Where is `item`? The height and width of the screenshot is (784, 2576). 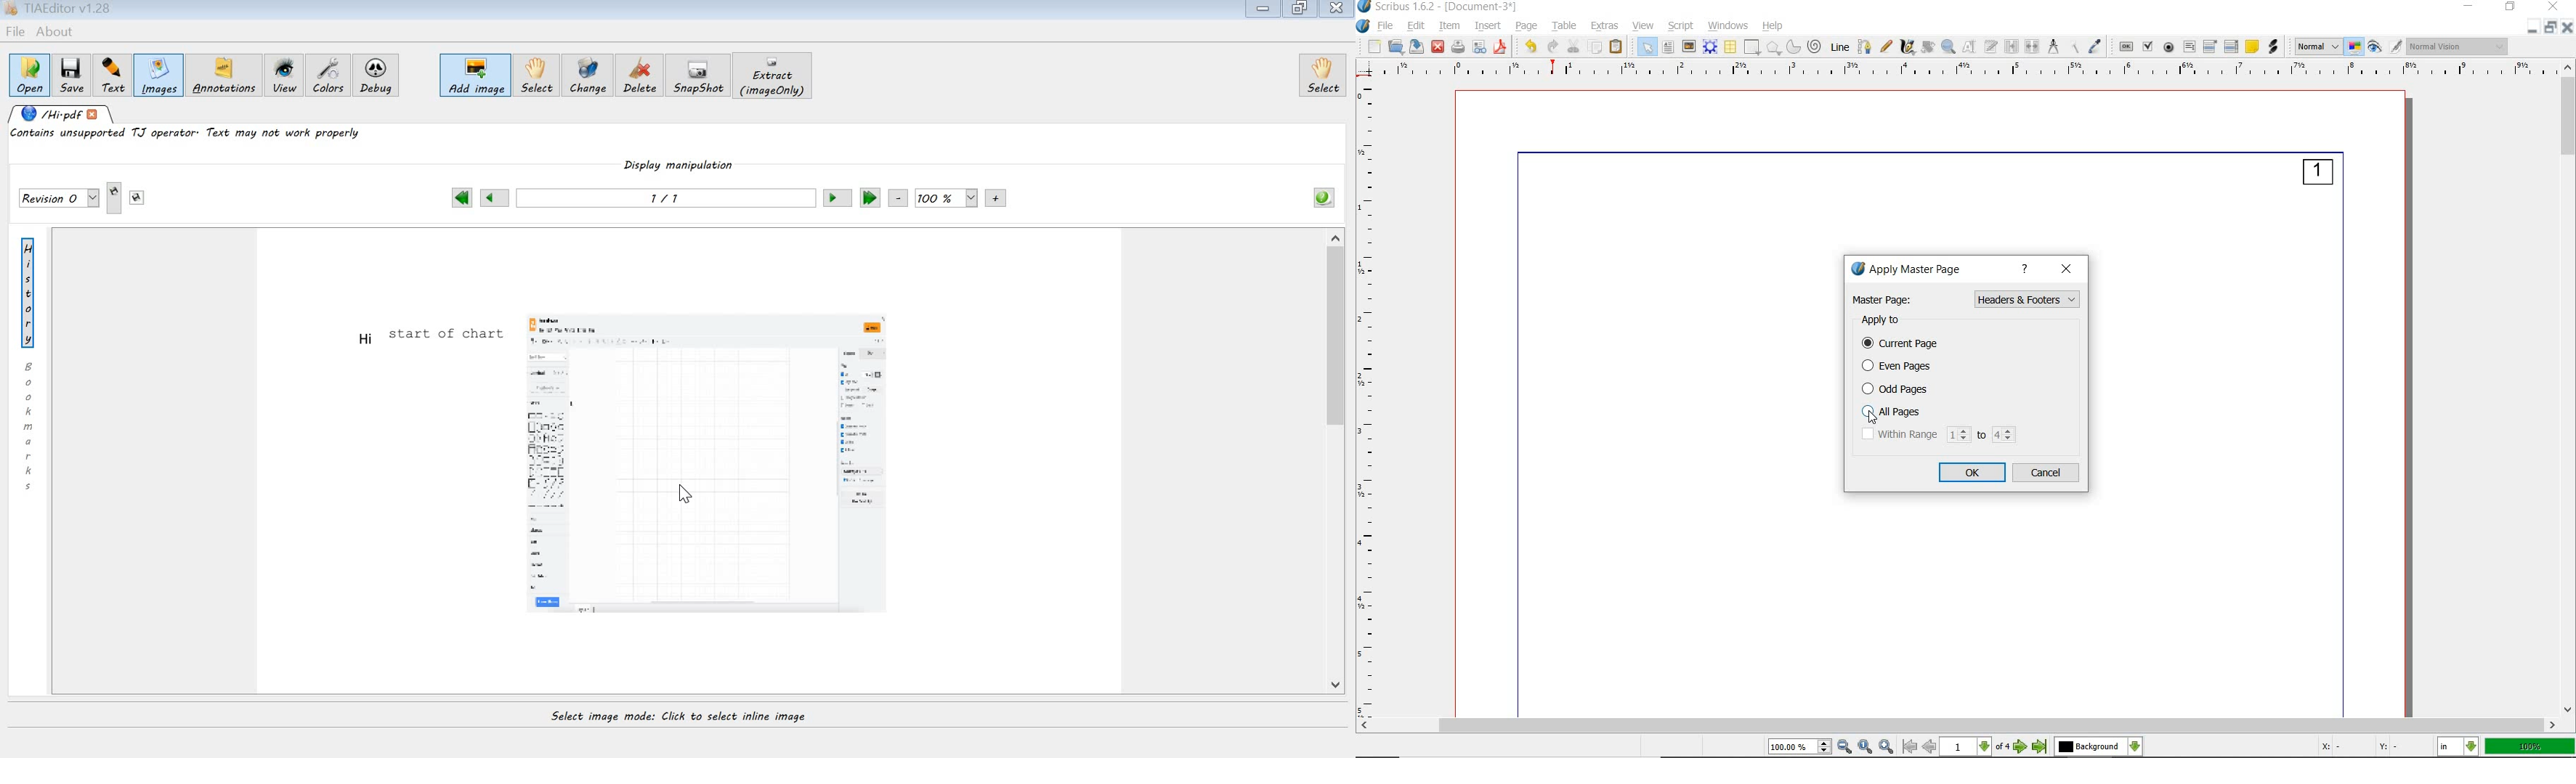
item is located at coordinates (1449, 26).